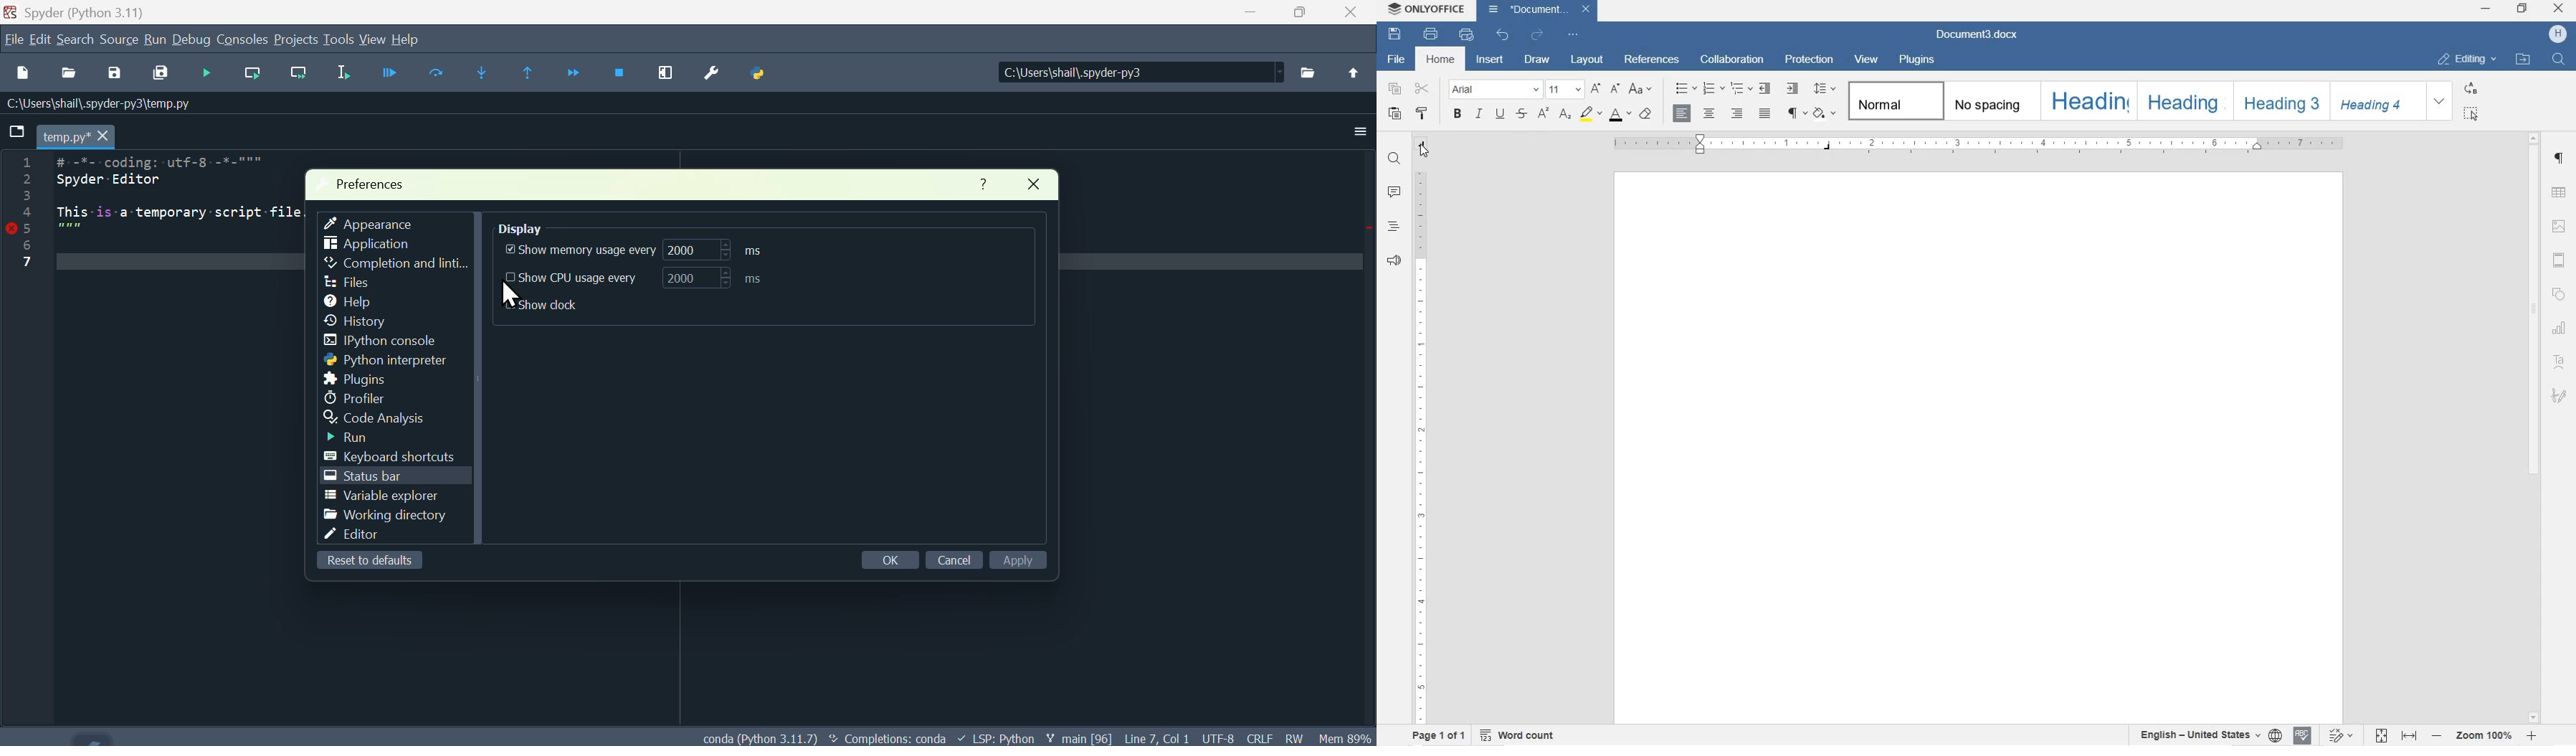 Image resolution: width=2576 pixels, height=756 pixels. Describe the element at coordinates (352, 301) in the screenshot. I see `help` at that location.